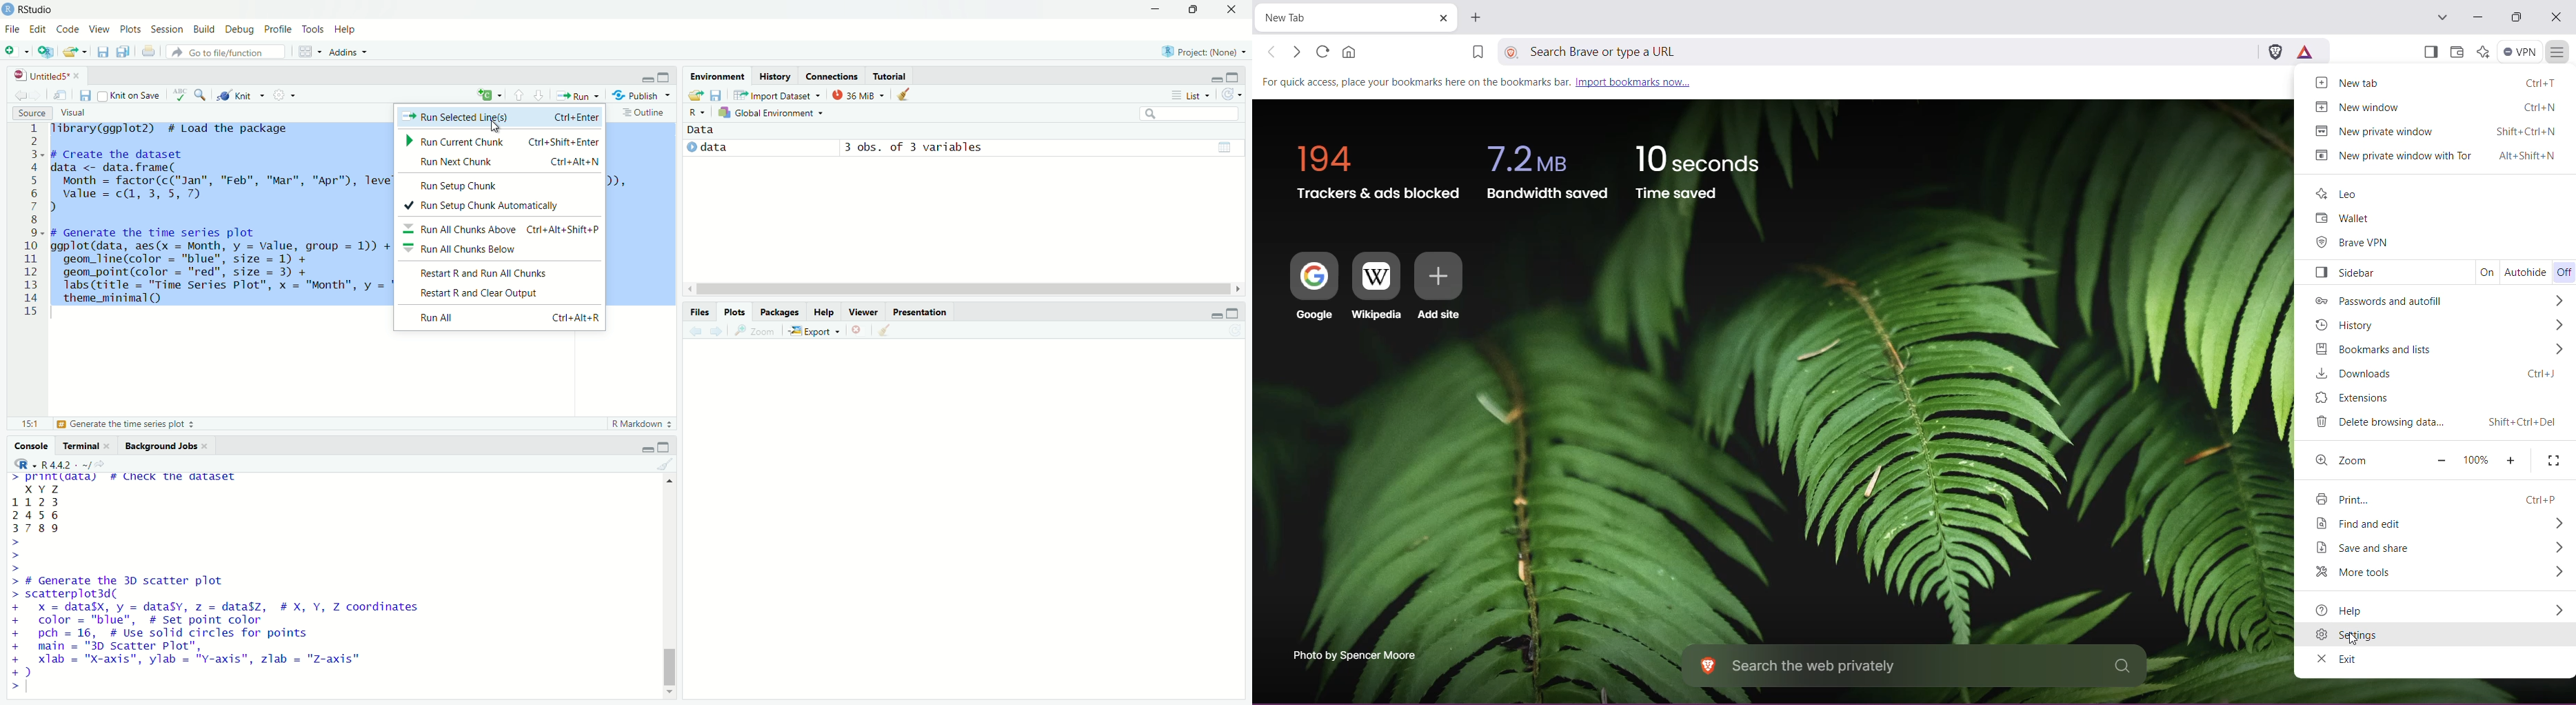 Image resolution: width=2576 pixels, height=728 pixels. Describe the element at coordinates (500, 249) in the screenshot. I see `Run All Chunks Below` at that location.